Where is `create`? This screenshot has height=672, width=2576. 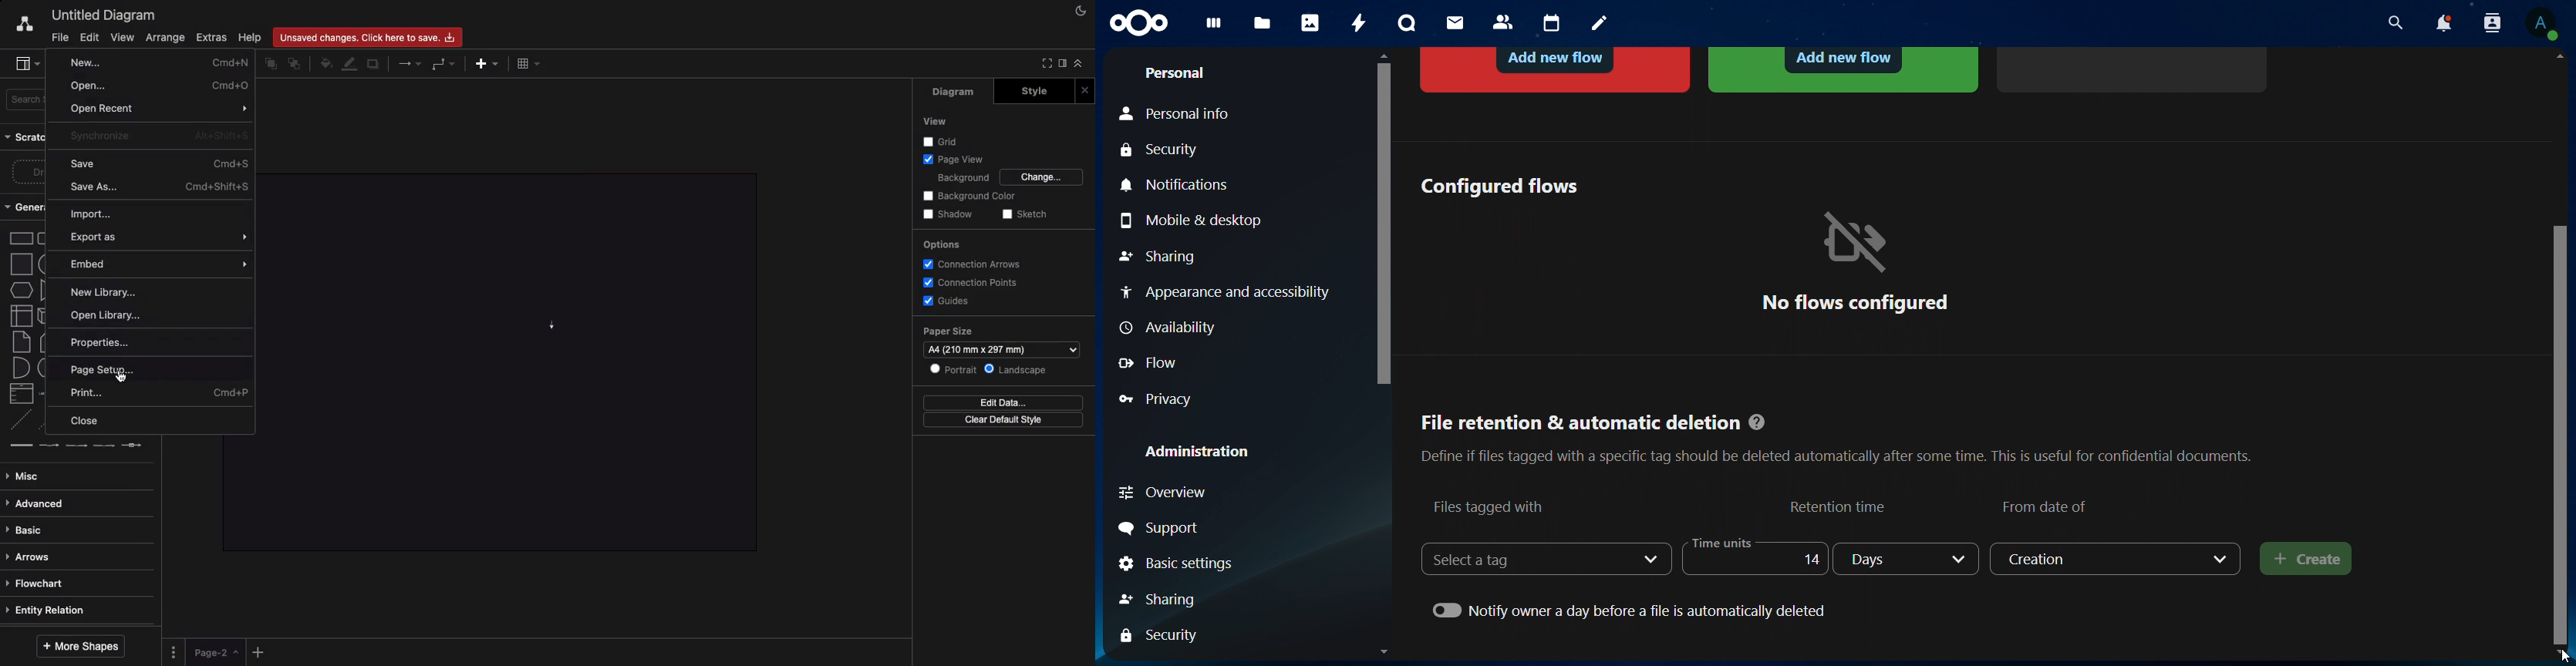 create is located at coordinates (2307, 560).